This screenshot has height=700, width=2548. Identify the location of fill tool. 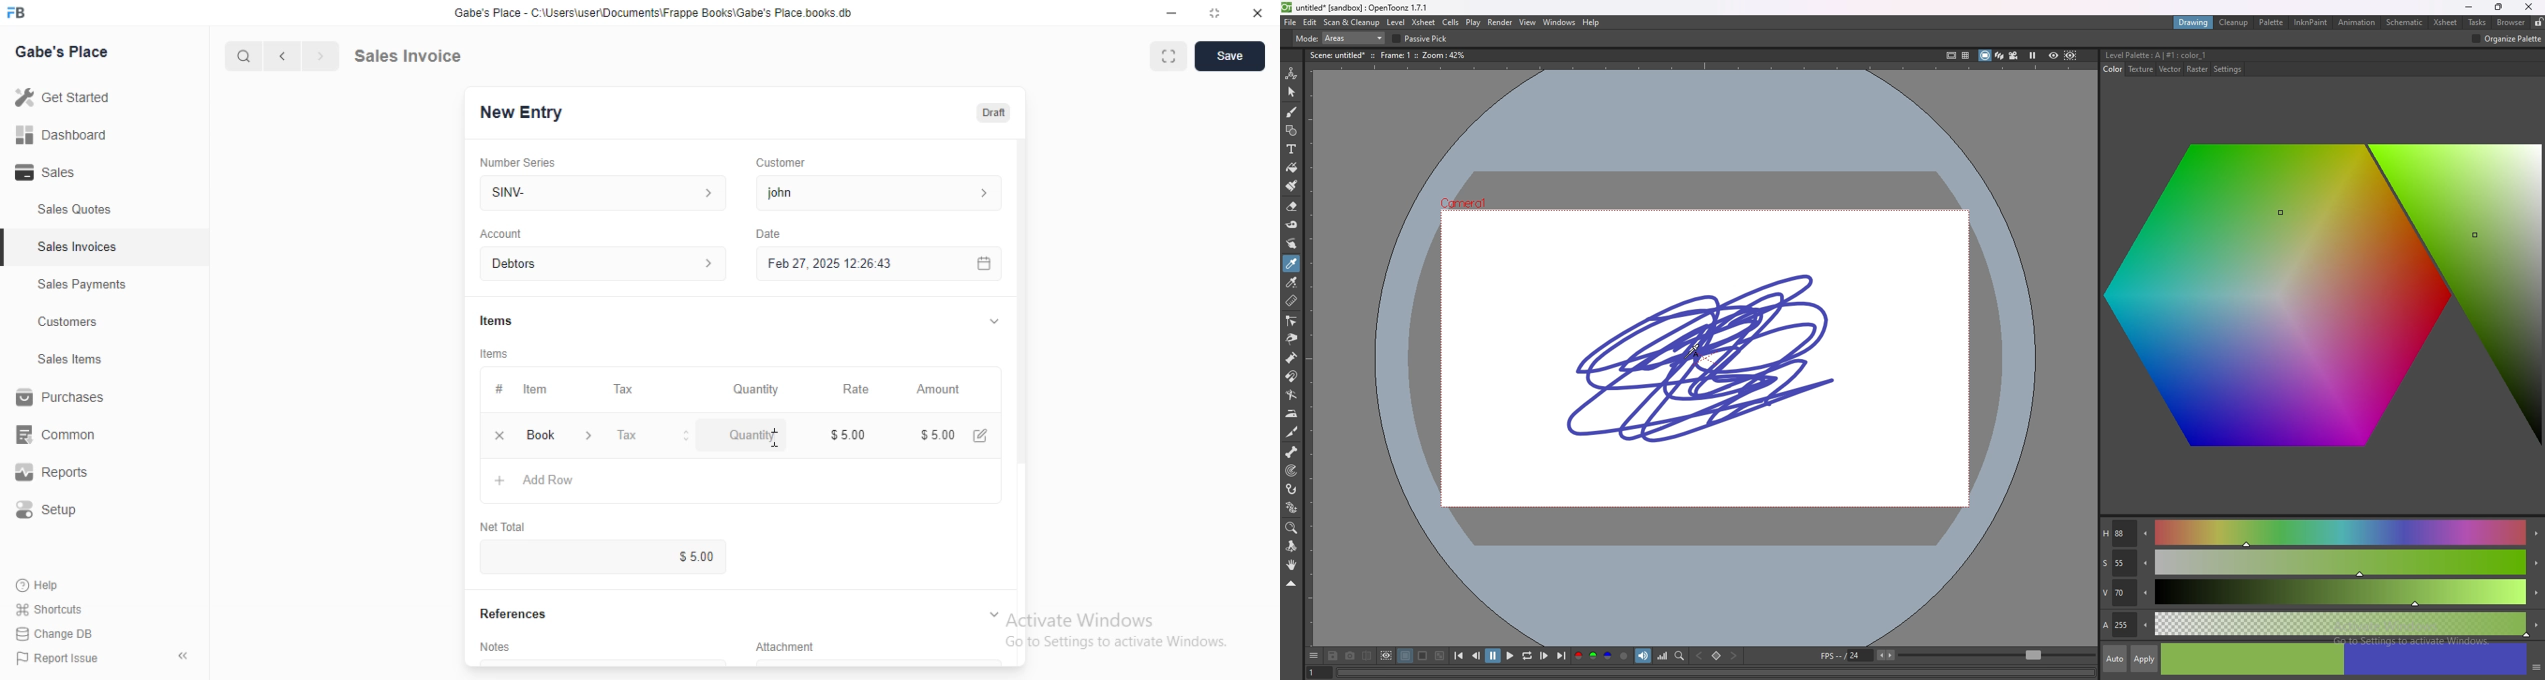
(1292, 167).